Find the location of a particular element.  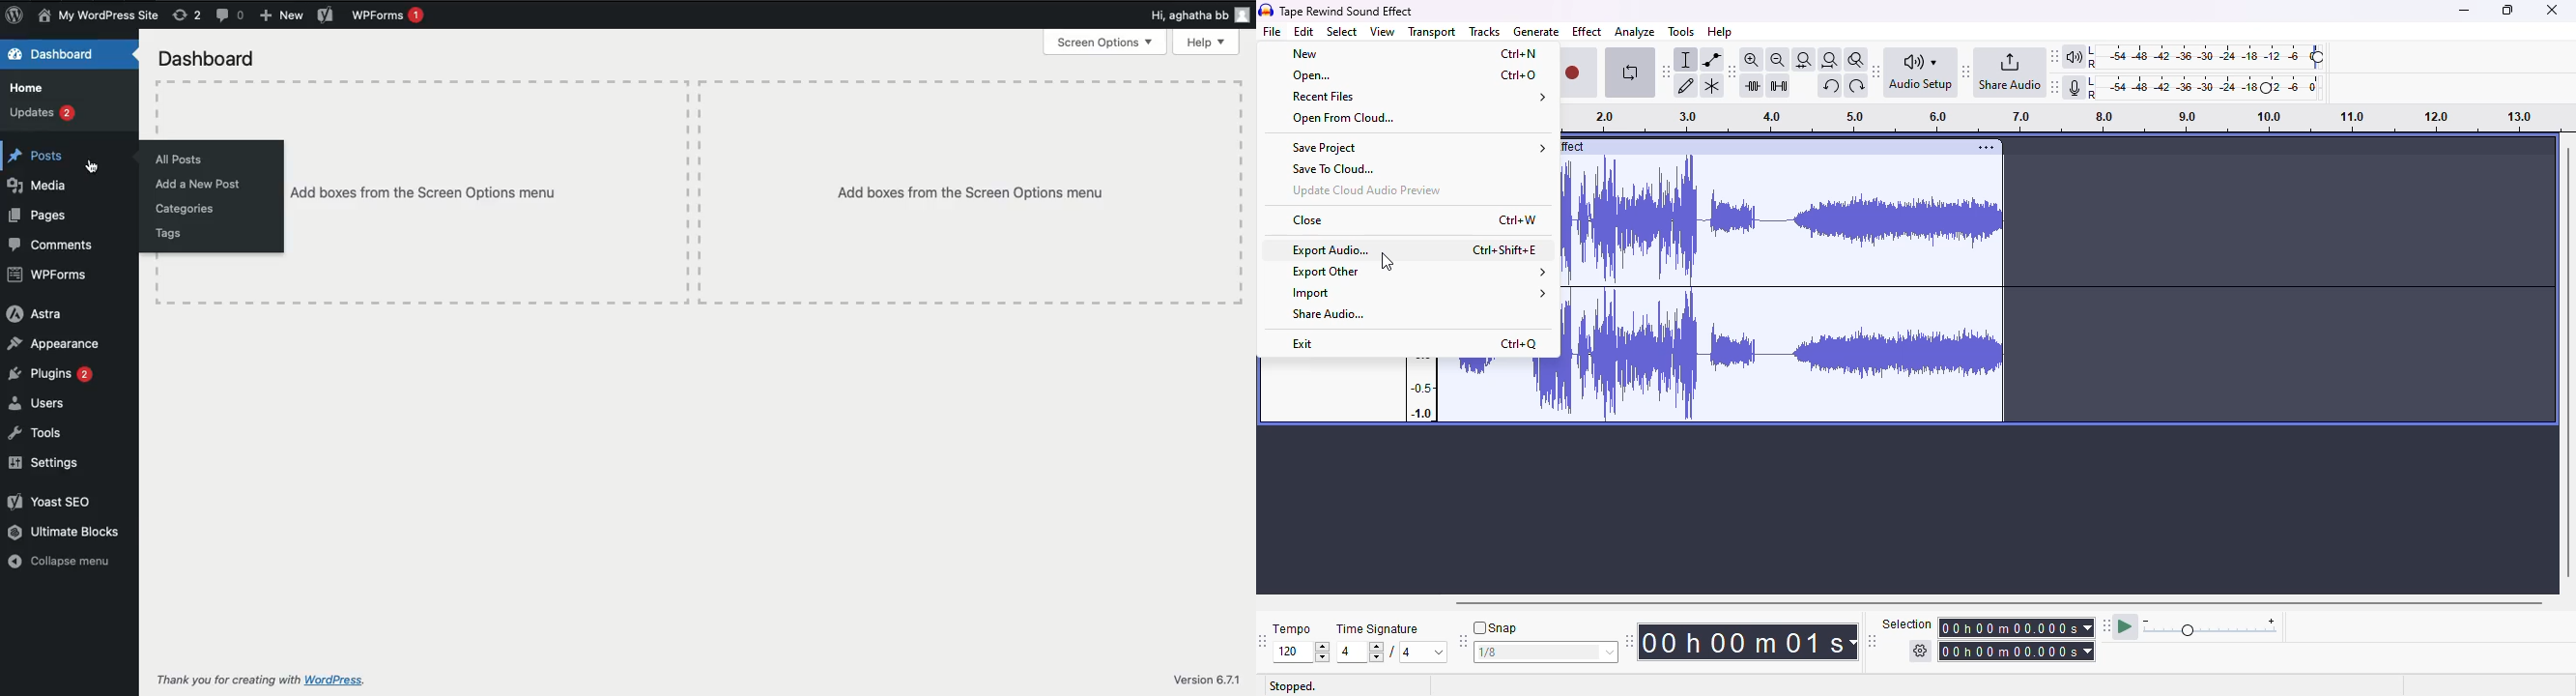

timestamps is located at coordinates (1422, 390).